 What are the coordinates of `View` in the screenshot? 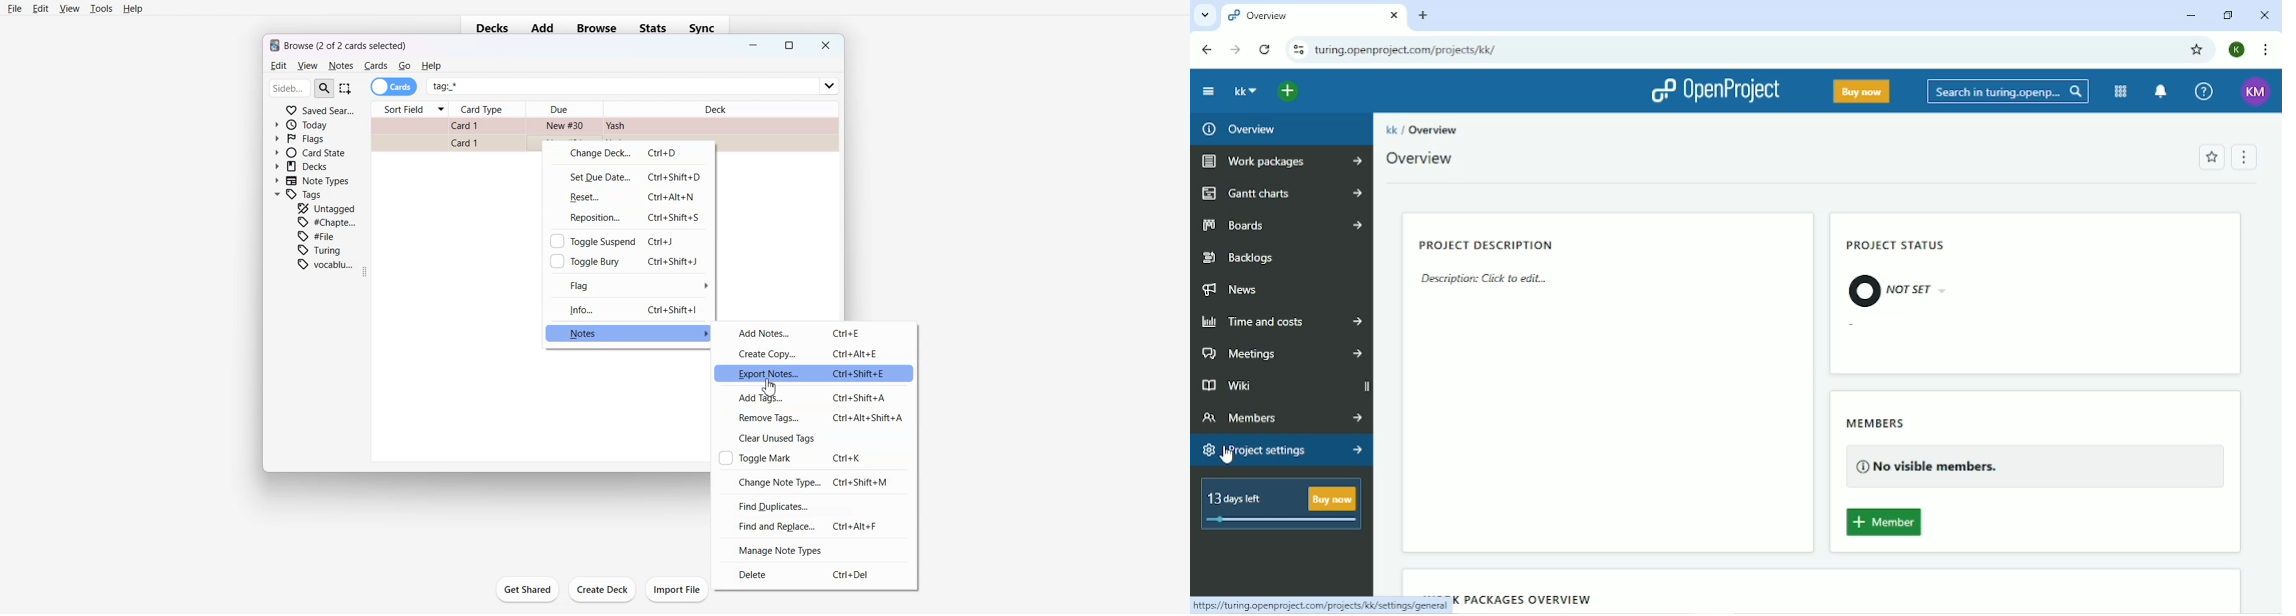 It's located at (69, 8).